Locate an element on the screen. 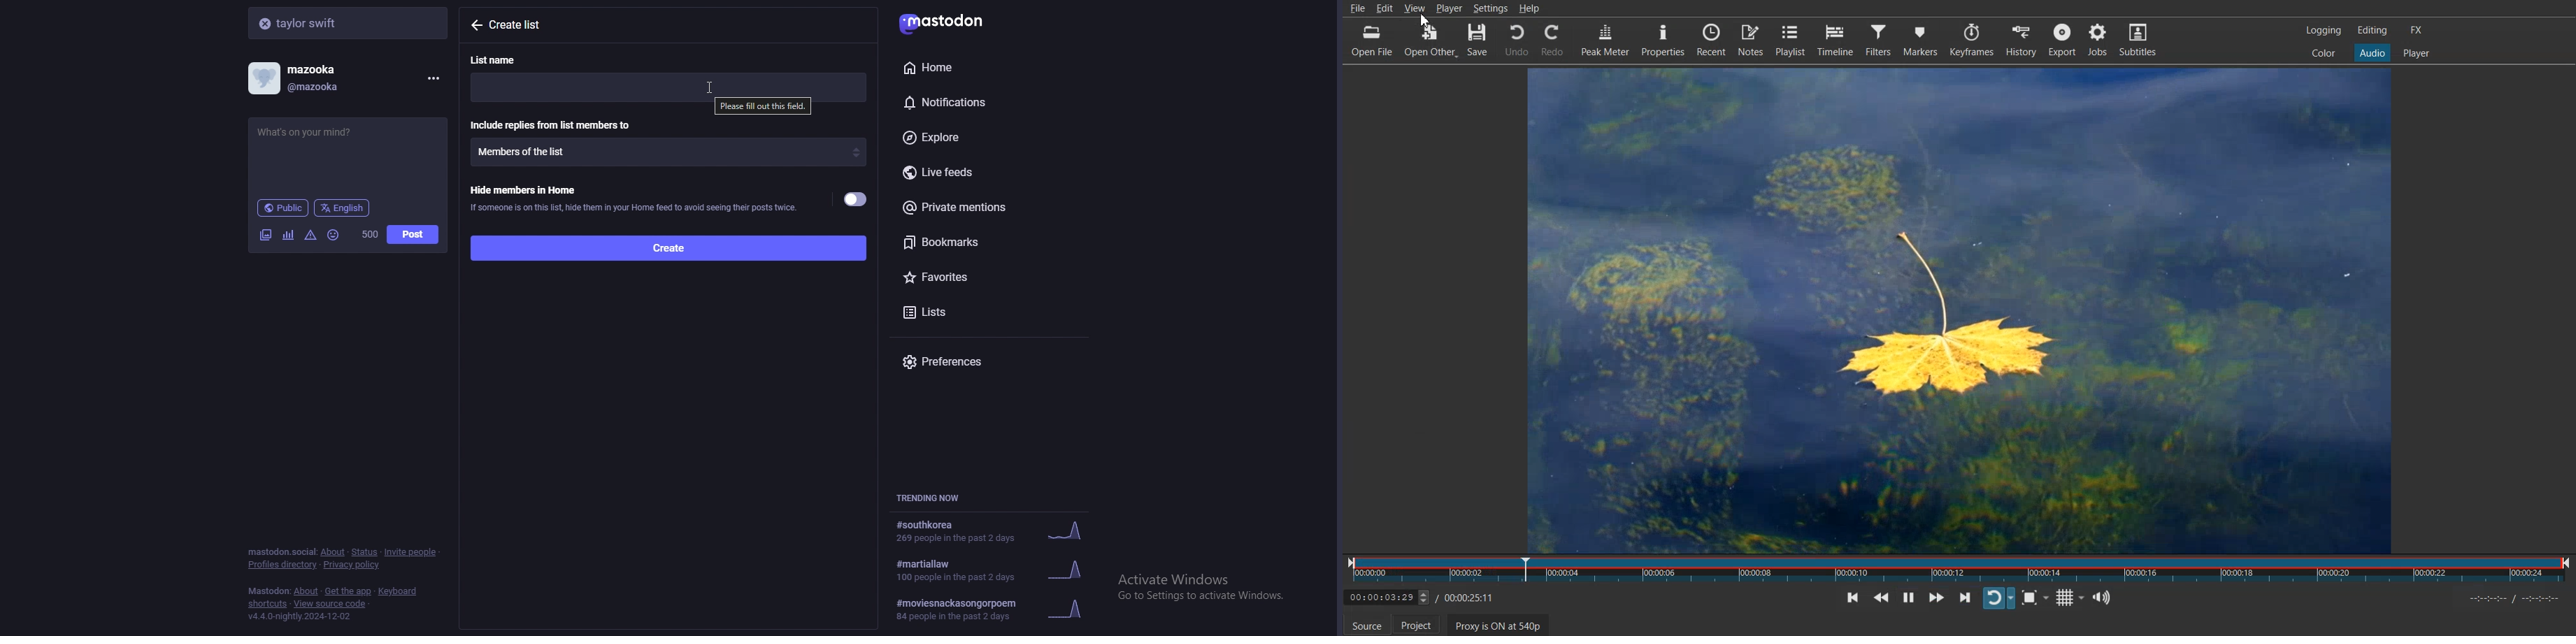  trending is located at coordinates (1000, 569).